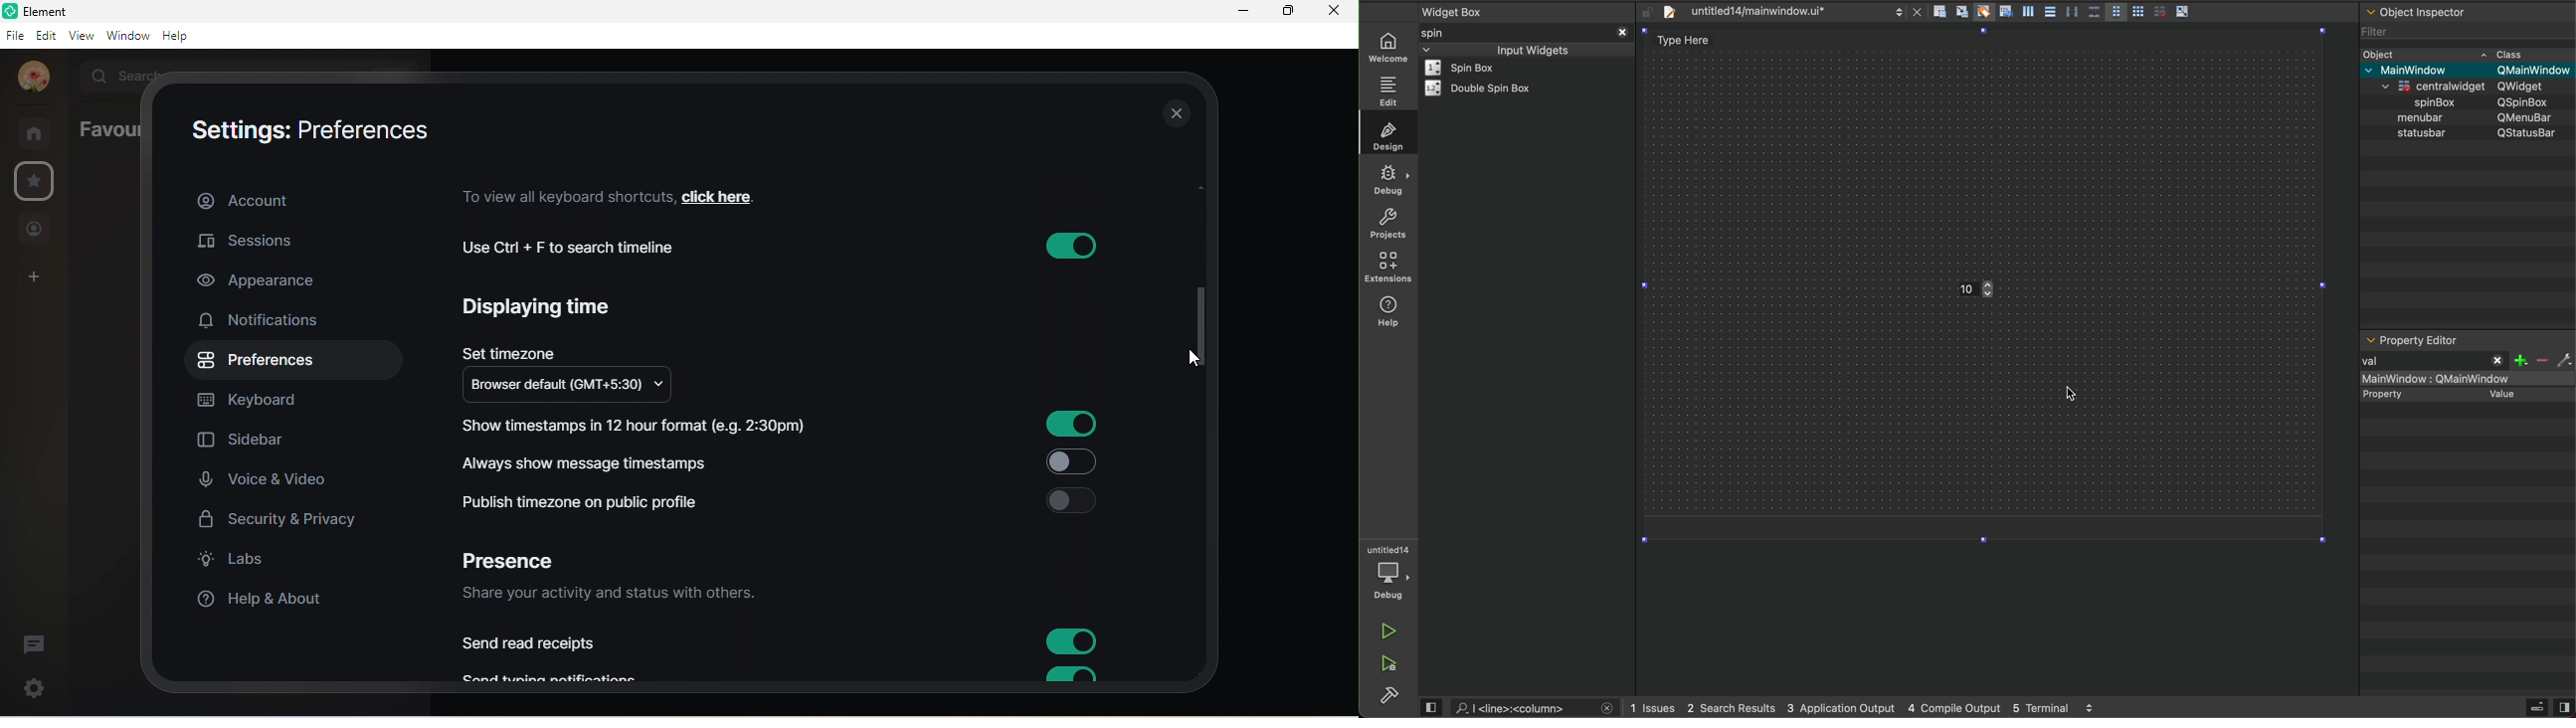 This screenshot has width=2576, height=728. What do you see at coordinates (80, 38) in the screenshot?
I see `view` at bounding box center [80, 38].